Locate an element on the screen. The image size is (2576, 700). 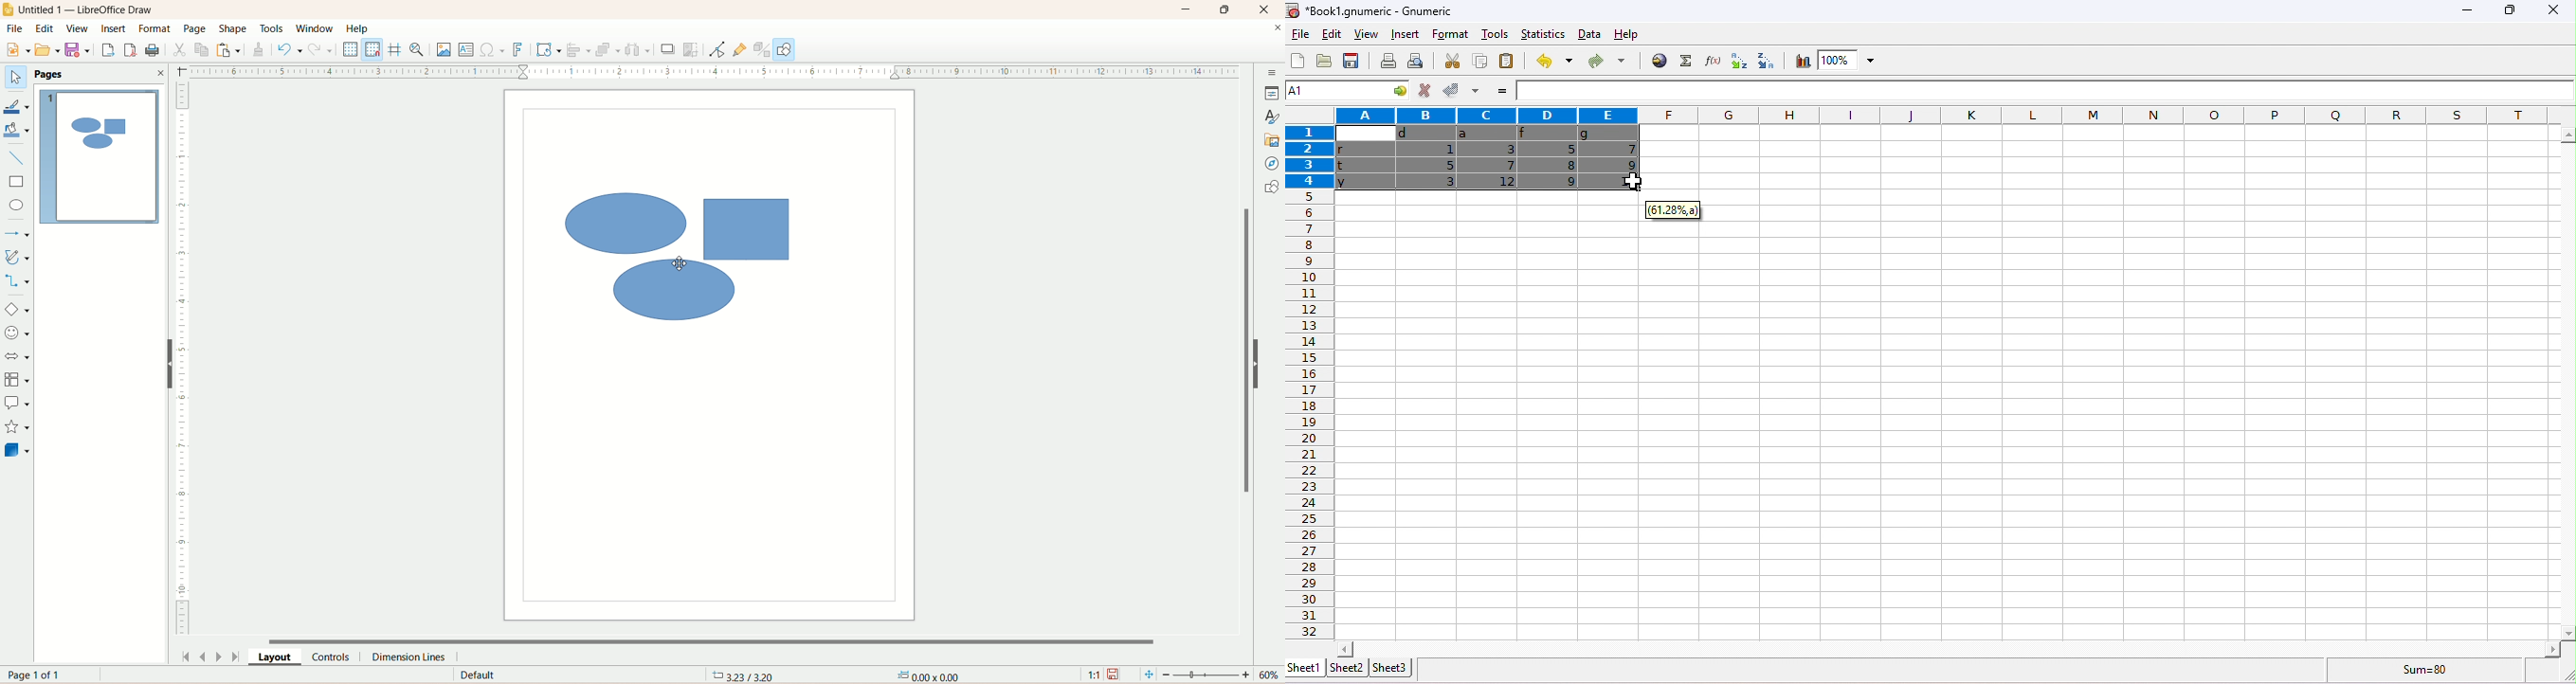
insert text box is located at coordinates (468, 51).